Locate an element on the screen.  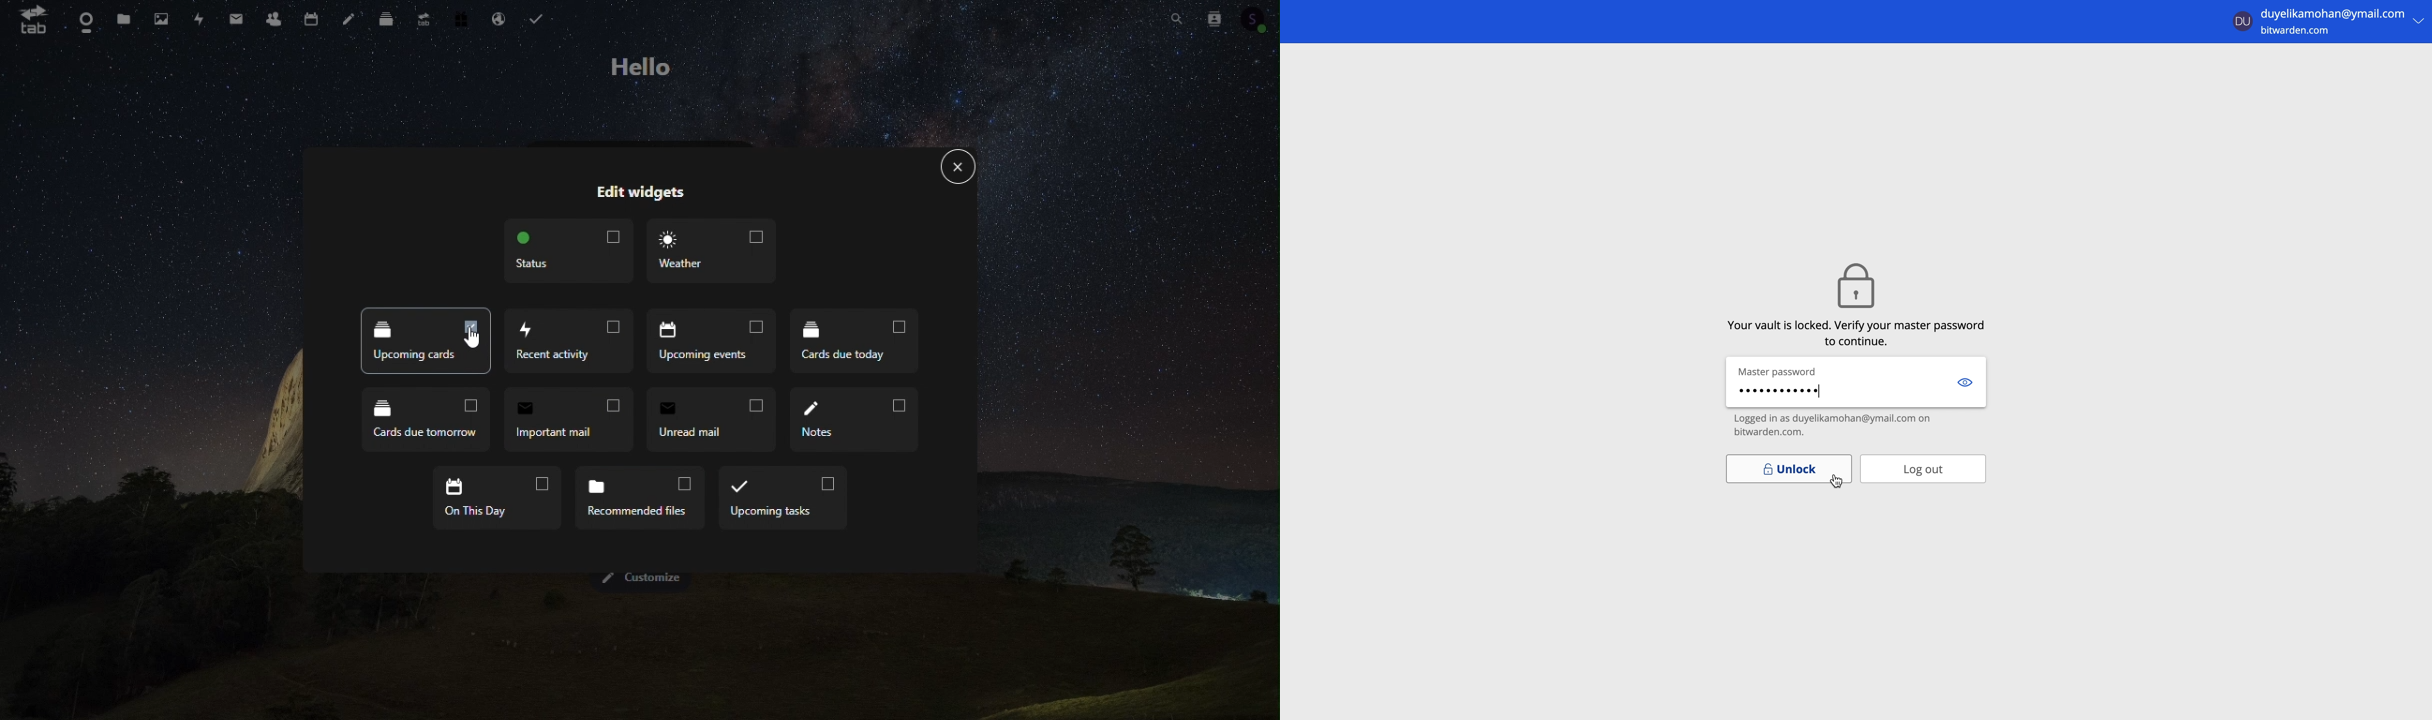
Free trial is located at coordinates (460, 21).